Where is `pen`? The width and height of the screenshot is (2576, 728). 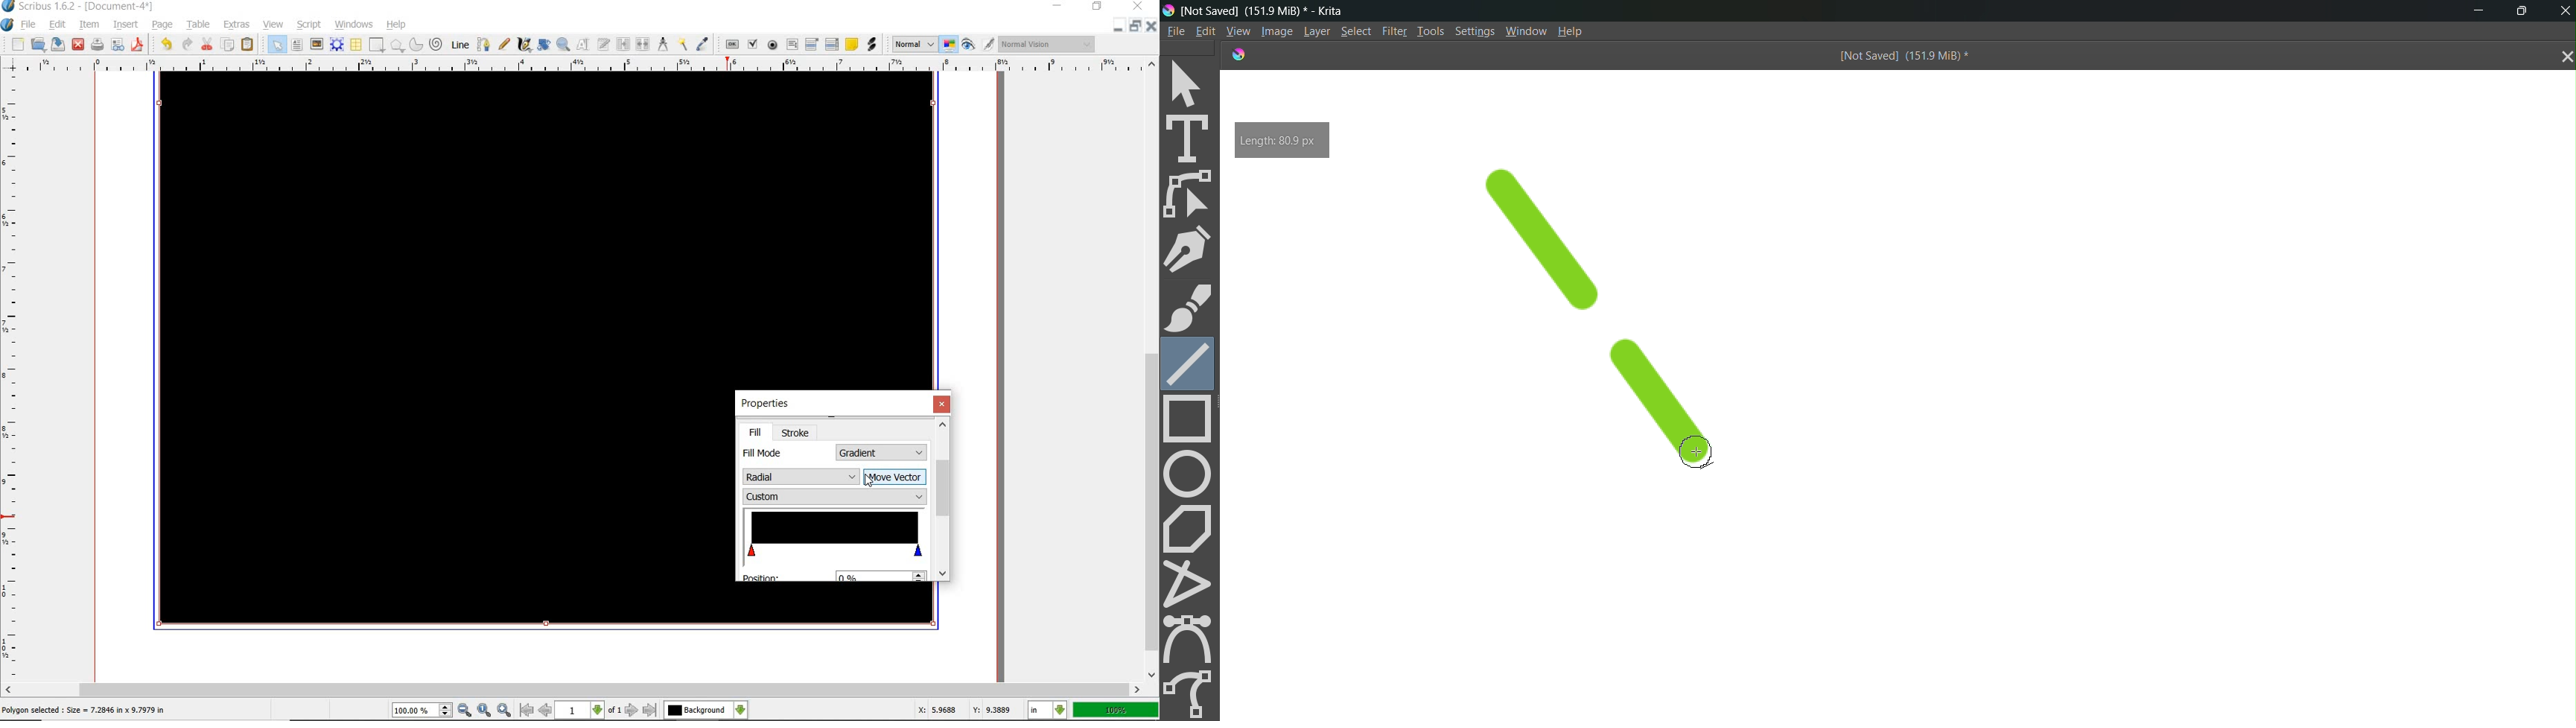
pen is located at coordinates (1192, 249).